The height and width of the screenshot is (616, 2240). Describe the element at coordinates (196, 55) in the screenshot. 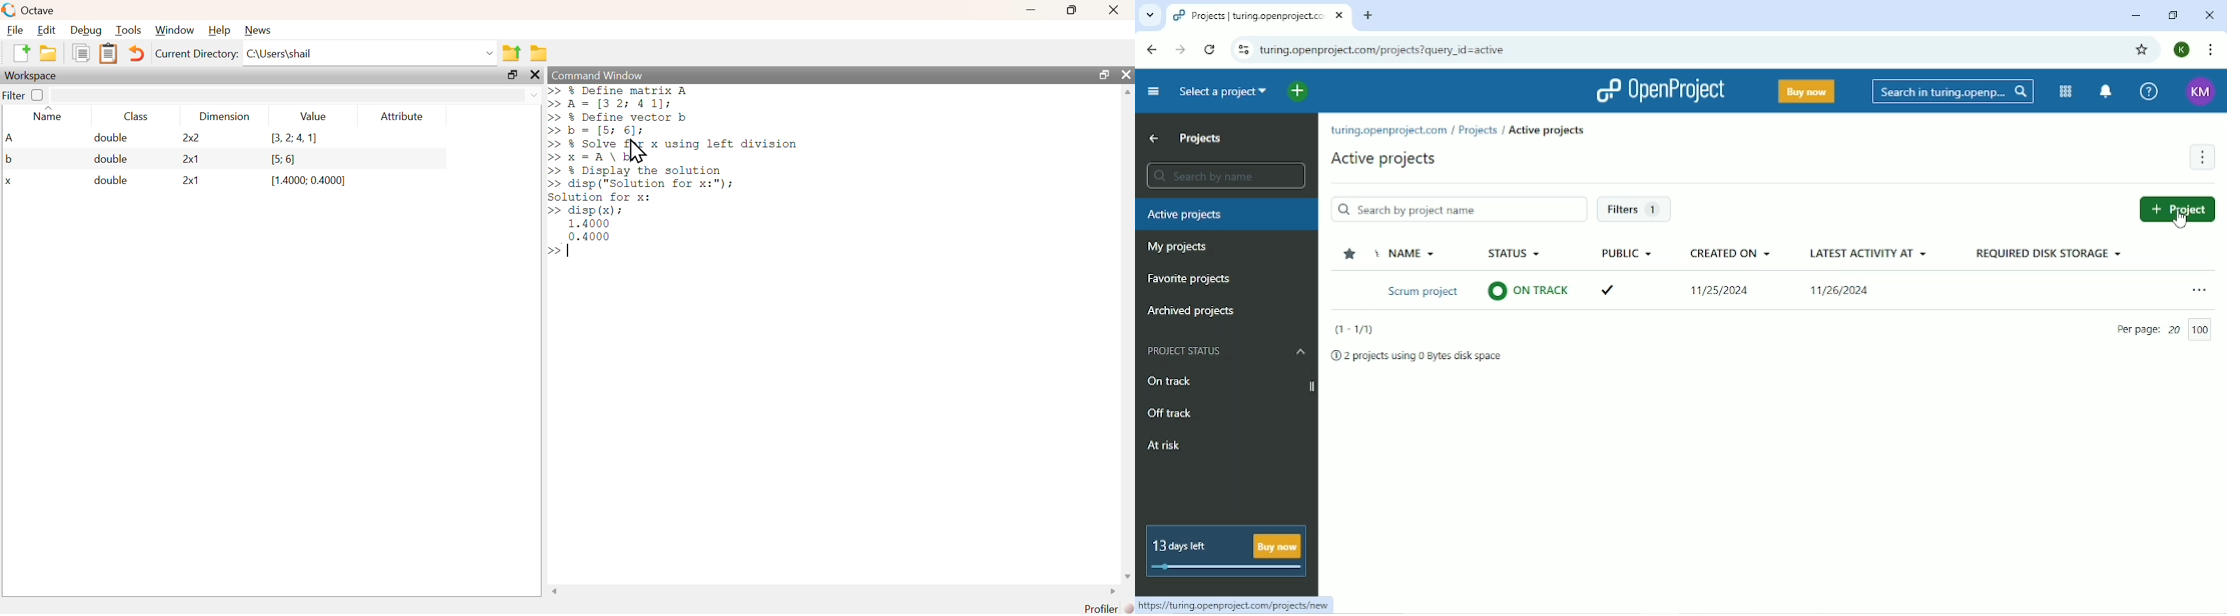

I see `current directory` at that location.